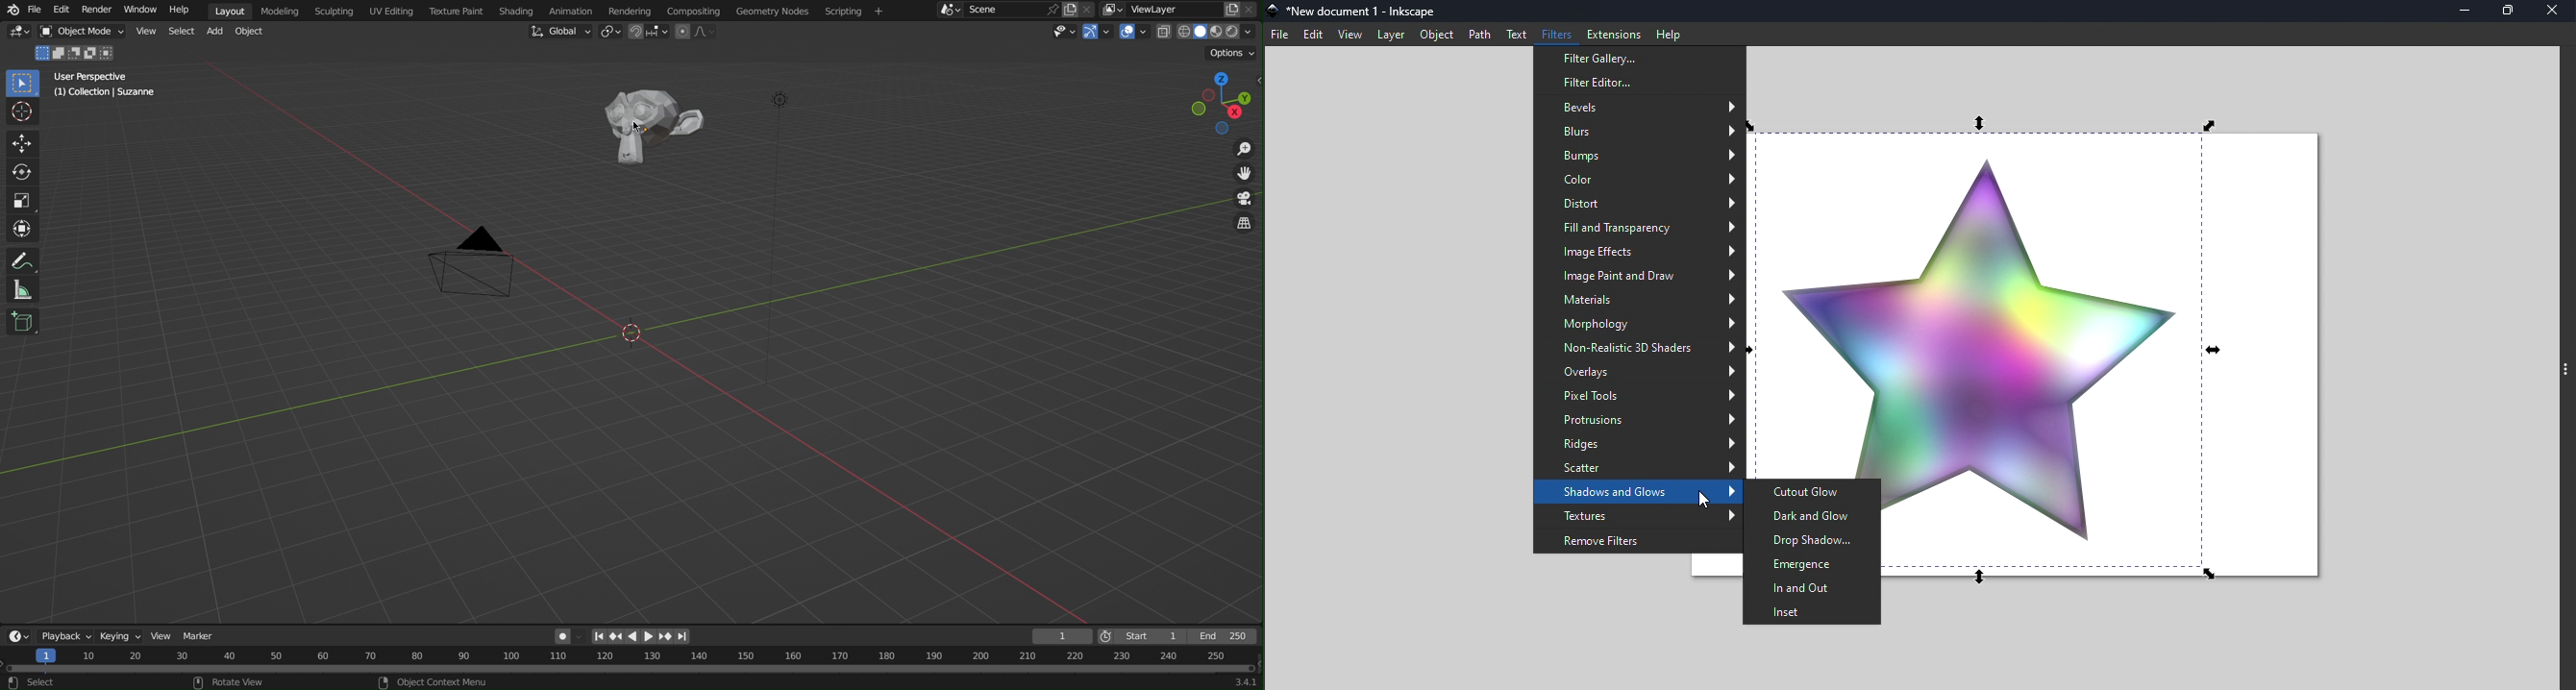 This screenshot has height=700, width=2576. What do you see at coordinates (621, 636) in the screenshot?
I see `previous` at bounding box center [621, 636].